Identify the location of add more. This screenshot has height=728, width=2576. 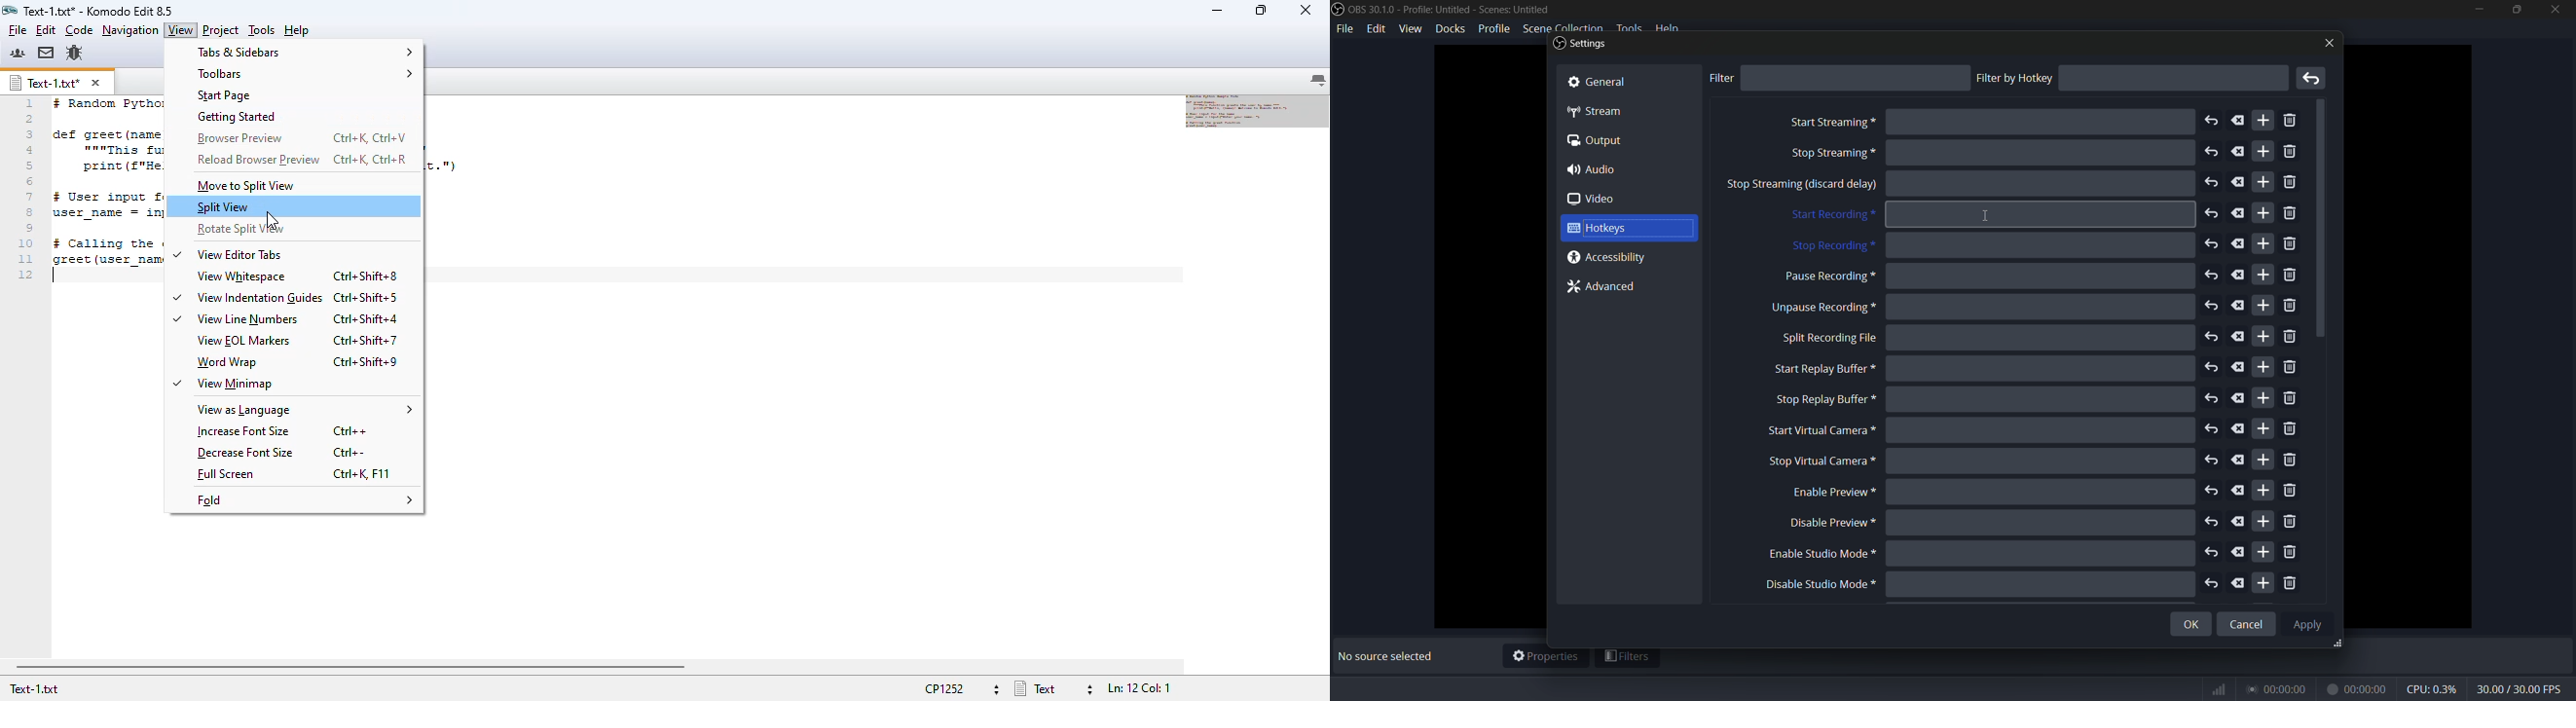
(2263, 121).